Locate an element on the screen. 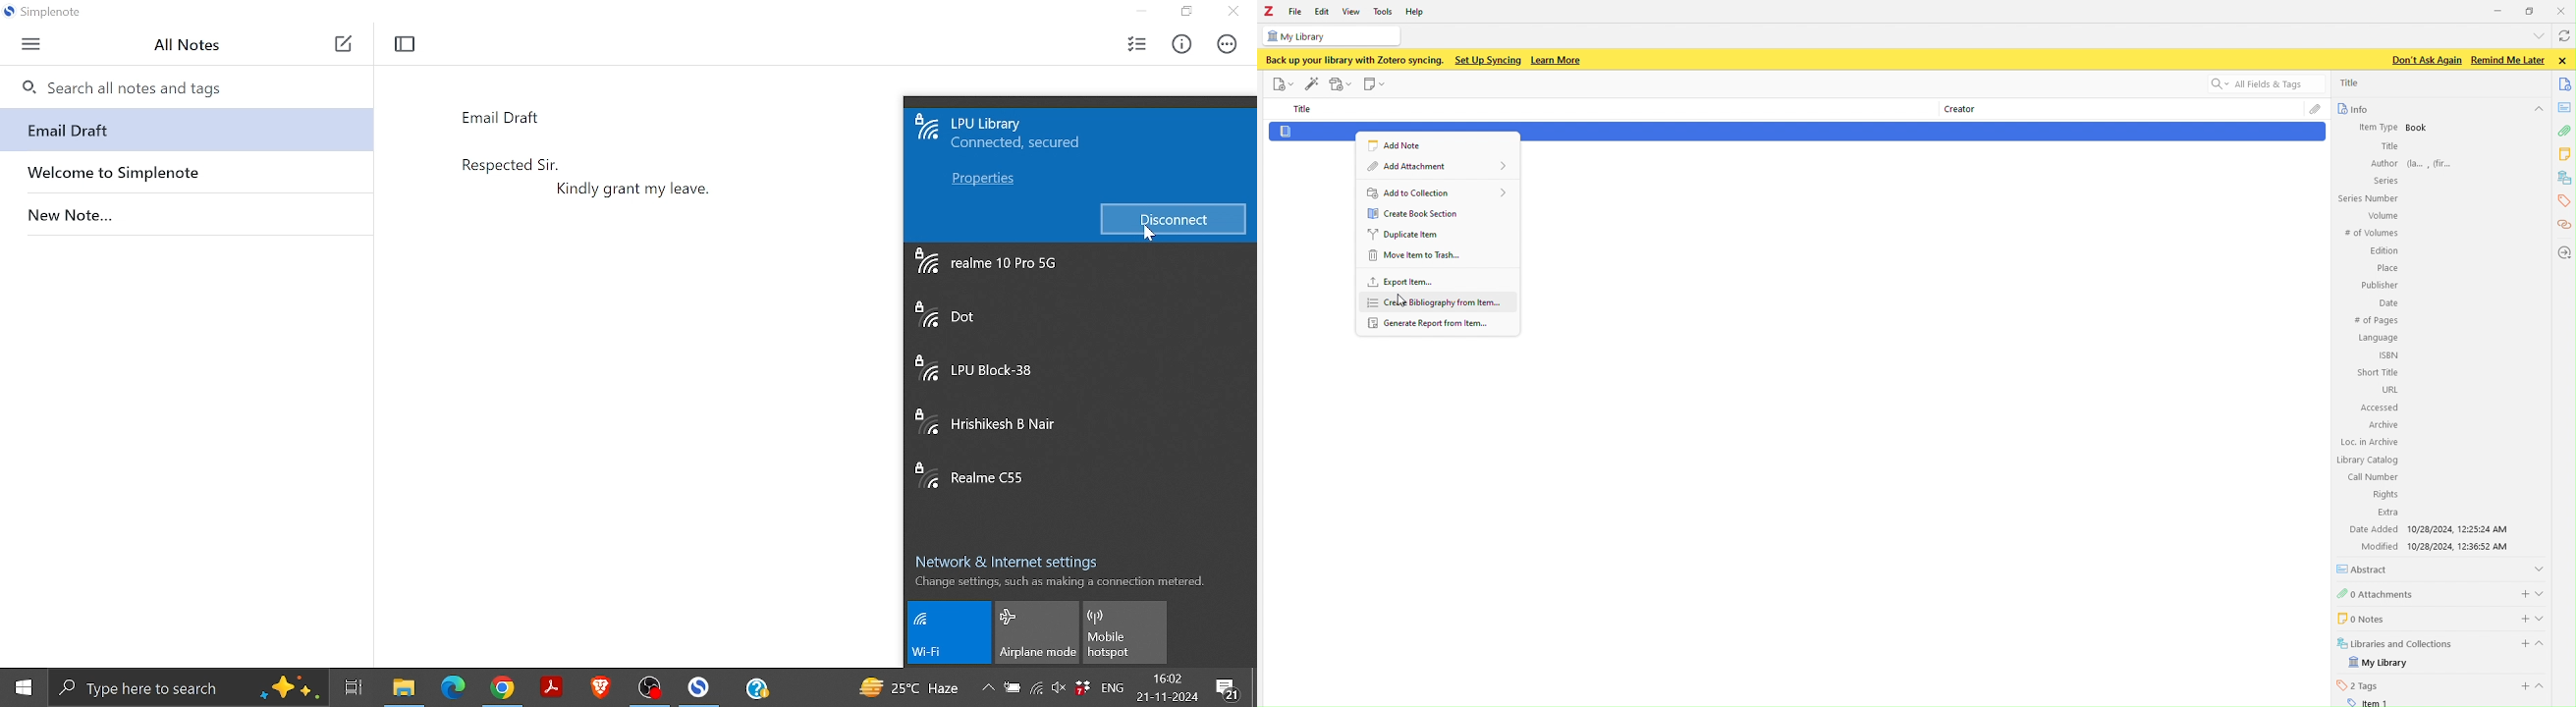 Image resolution: width=2576 pixels, height=728 pixels. OBS studio is located at coordinates (652, 687).